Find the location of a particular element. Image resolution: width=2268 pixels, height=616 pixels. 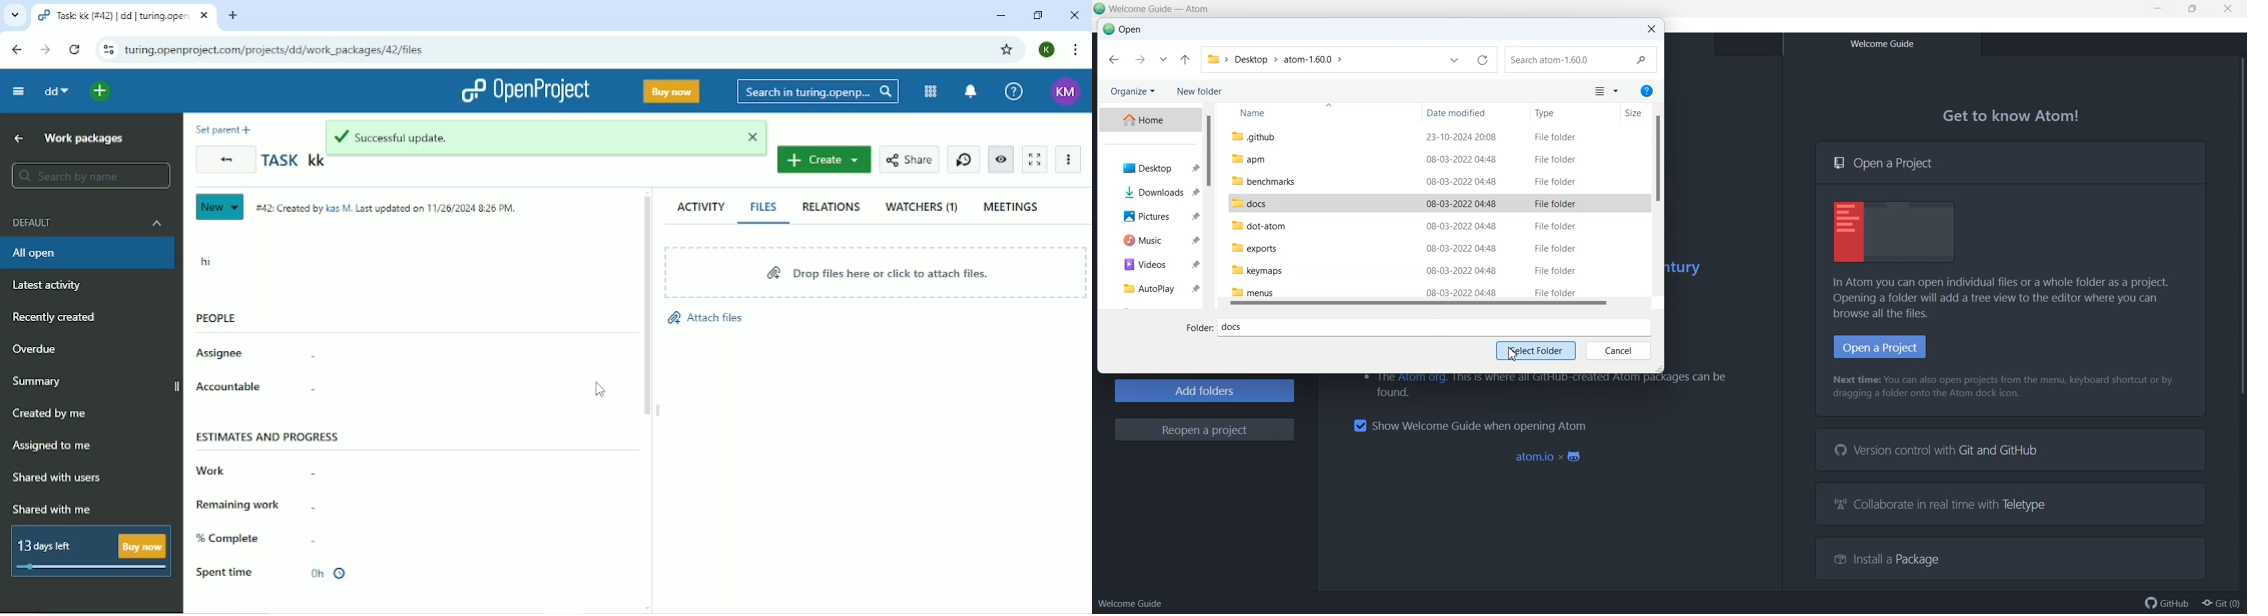

Show Welcome Guide when opening Atom is located at coordinates (1469, 426).